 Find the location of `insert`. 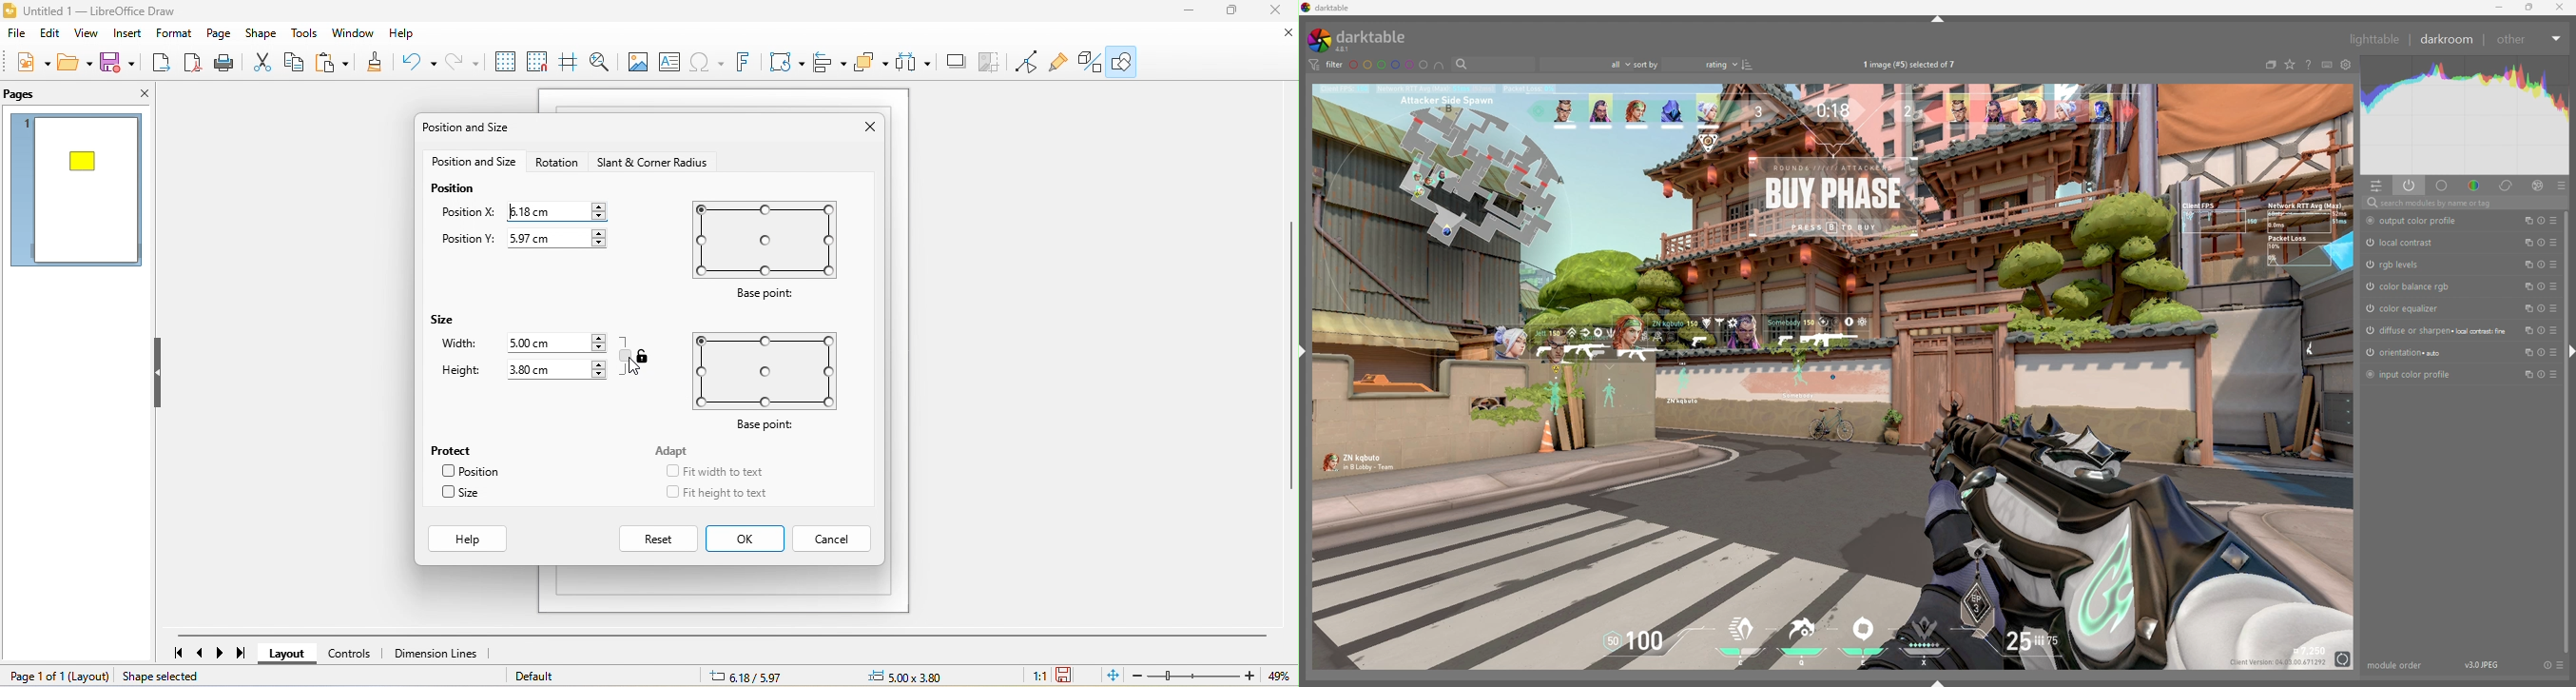

insert is located at coordinates (131, 33).